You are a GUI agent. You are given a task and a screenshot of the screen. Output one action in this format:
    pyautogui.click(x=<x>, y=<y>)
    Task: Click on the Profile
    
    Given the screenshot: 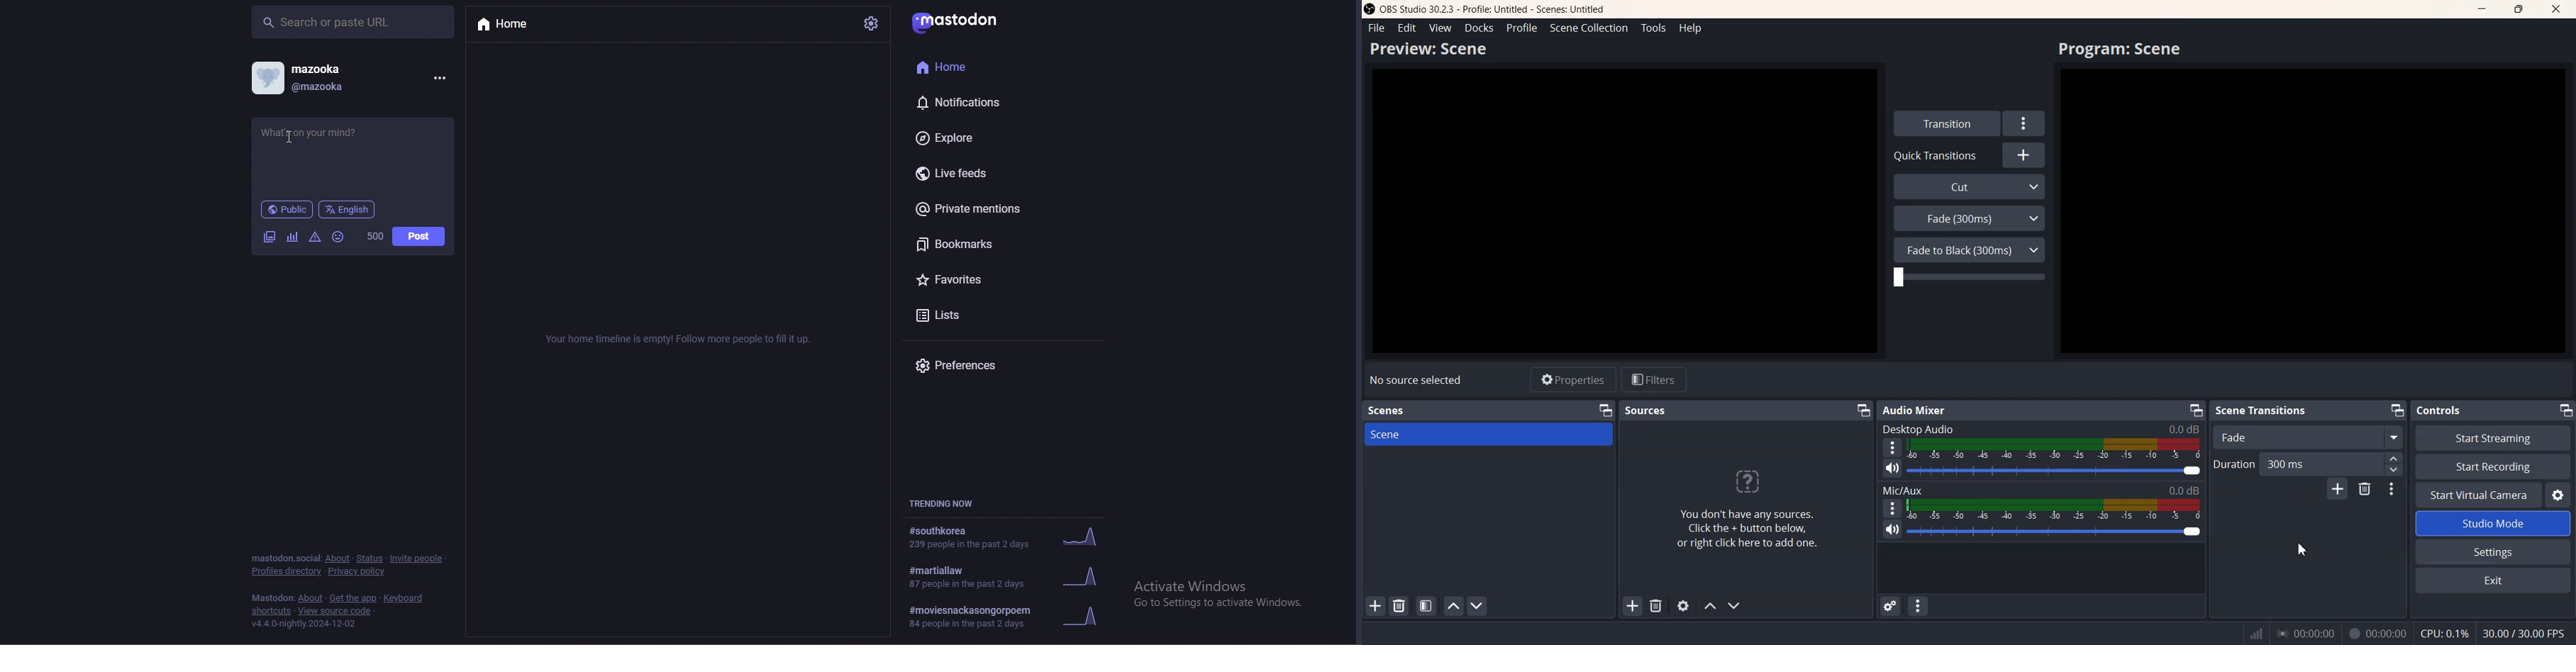 What is the action you would take?
    pyautogui.click(x=1522, y=28)
    